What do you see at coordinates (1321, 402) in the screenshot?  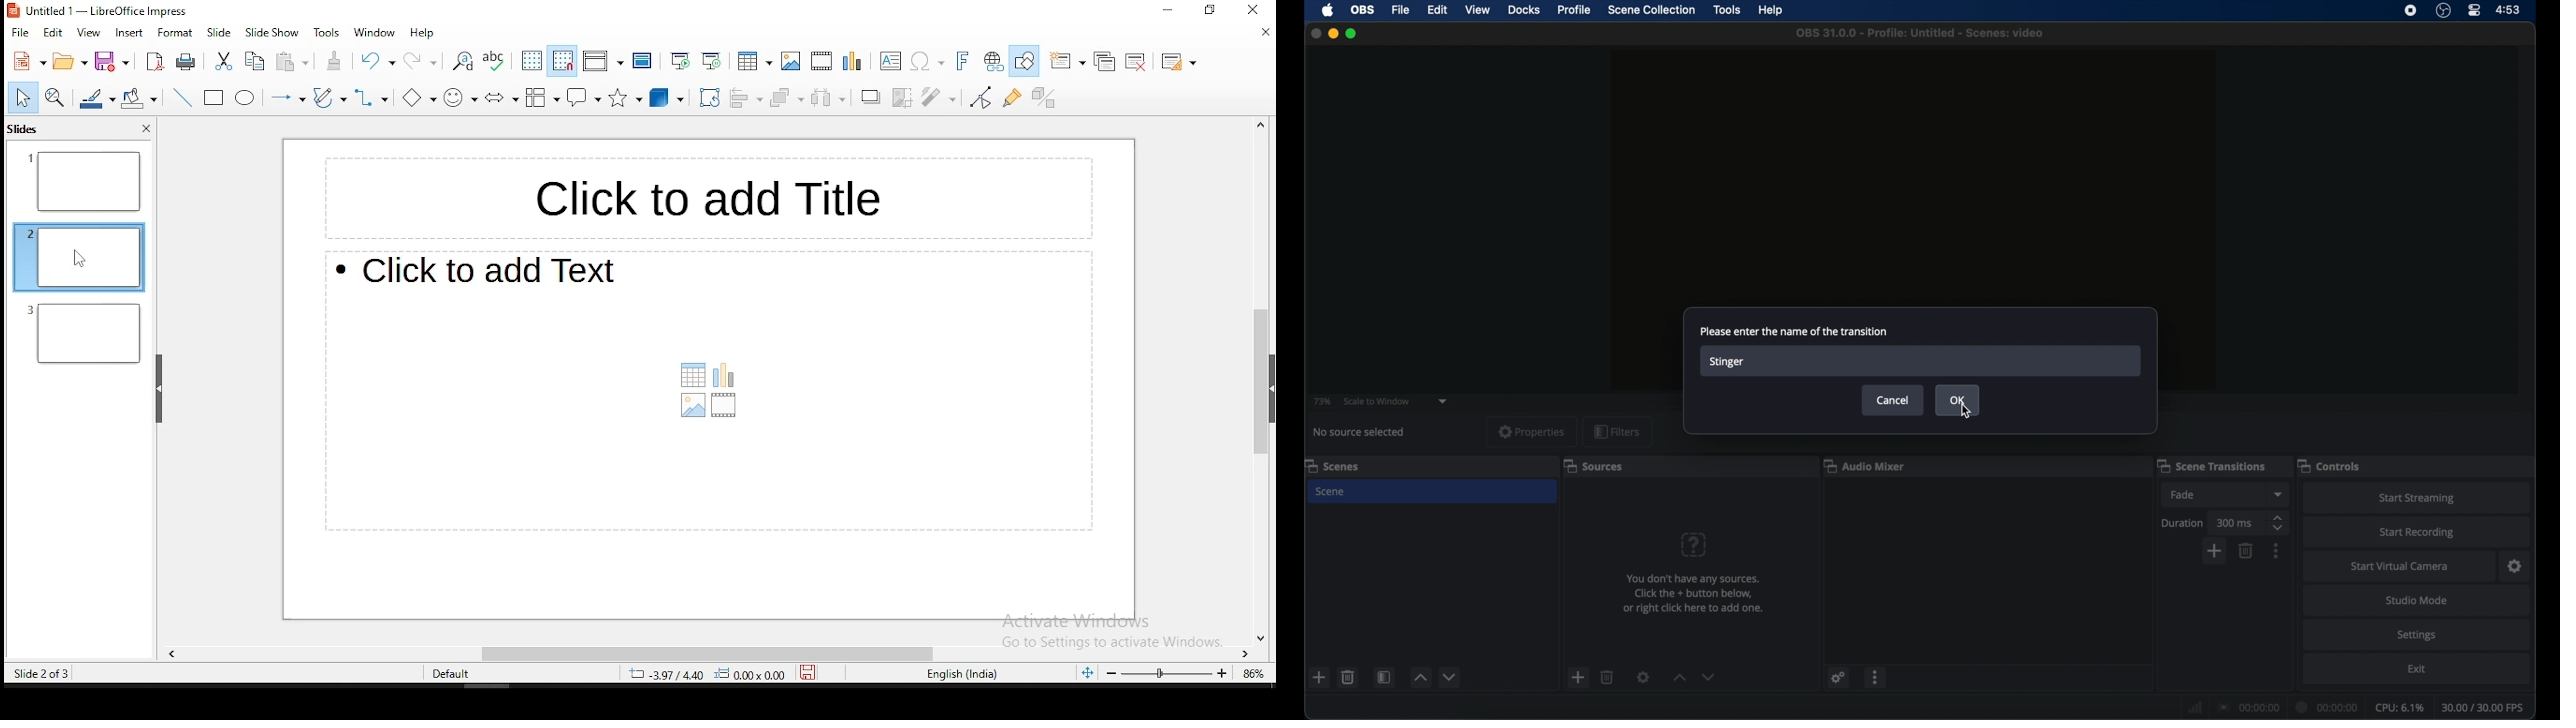 I see `73%` at bounding box center [1321, 402].